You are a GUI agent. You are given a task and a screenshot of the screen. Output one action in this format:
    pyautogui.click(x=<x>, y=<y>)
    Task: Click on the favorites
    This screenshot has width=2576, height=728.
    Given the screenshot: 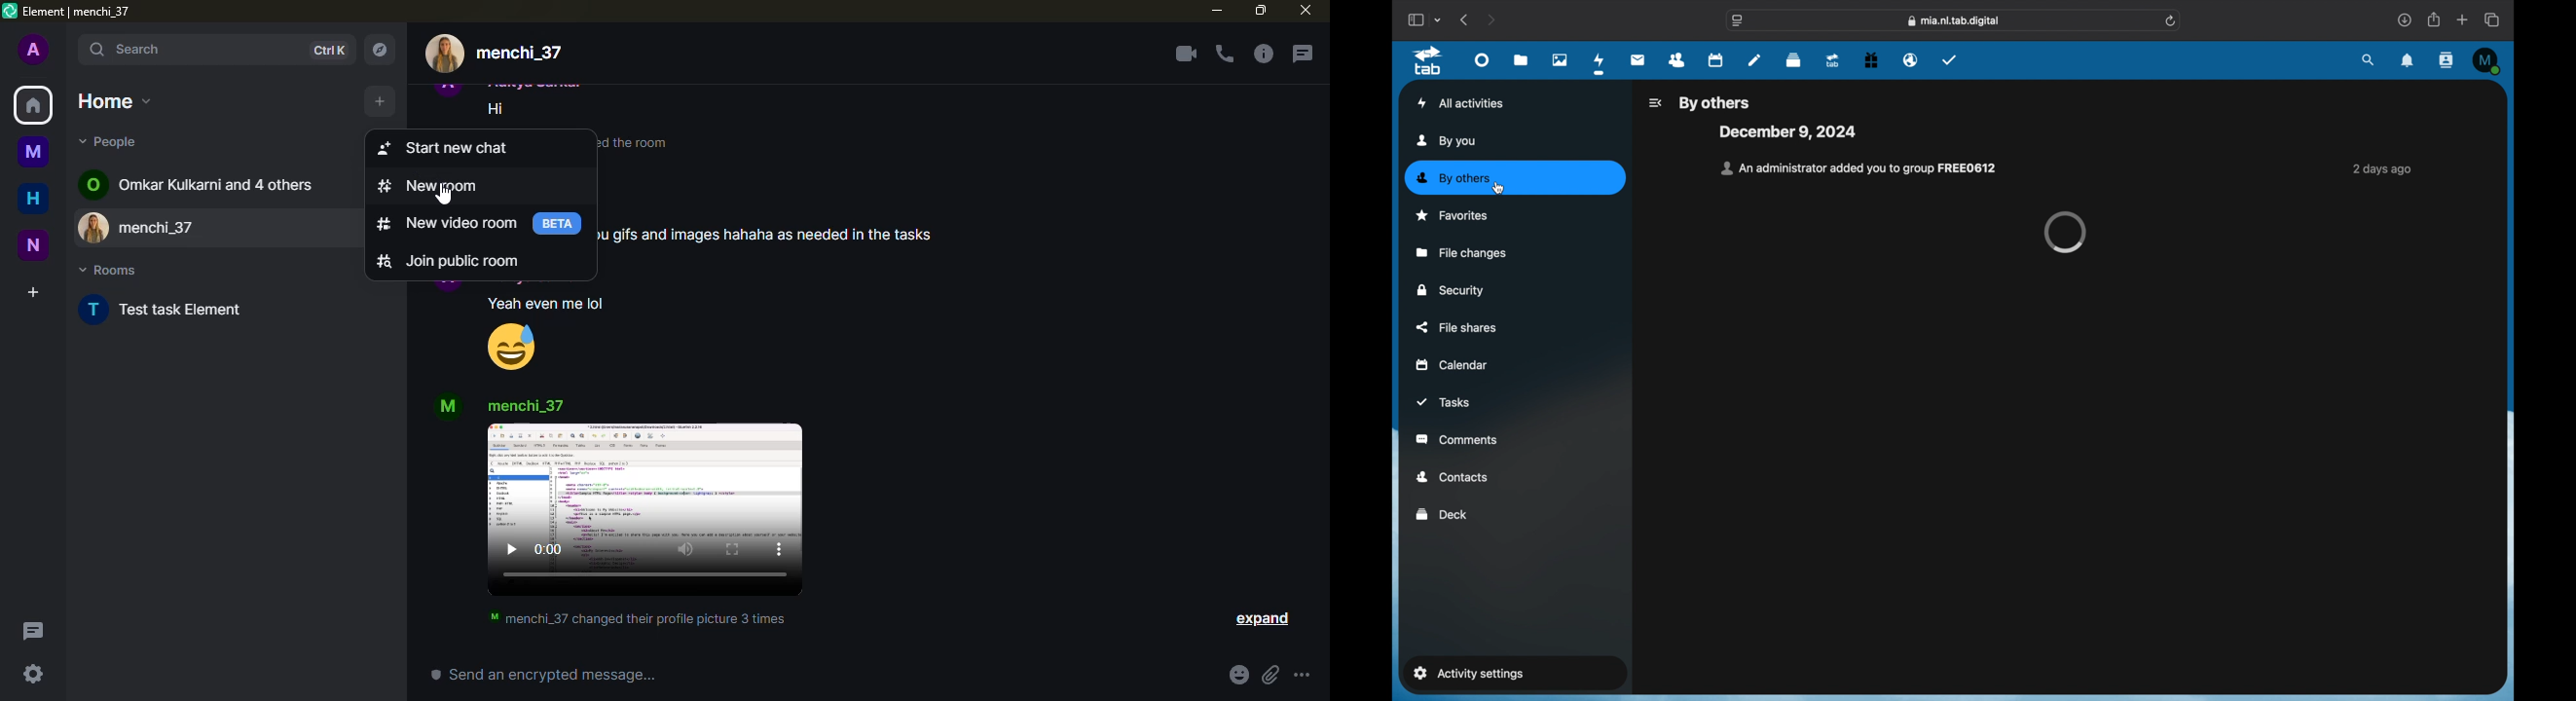 What is the action you would take?
    pyautogui.click(x=1453, y=215)
    